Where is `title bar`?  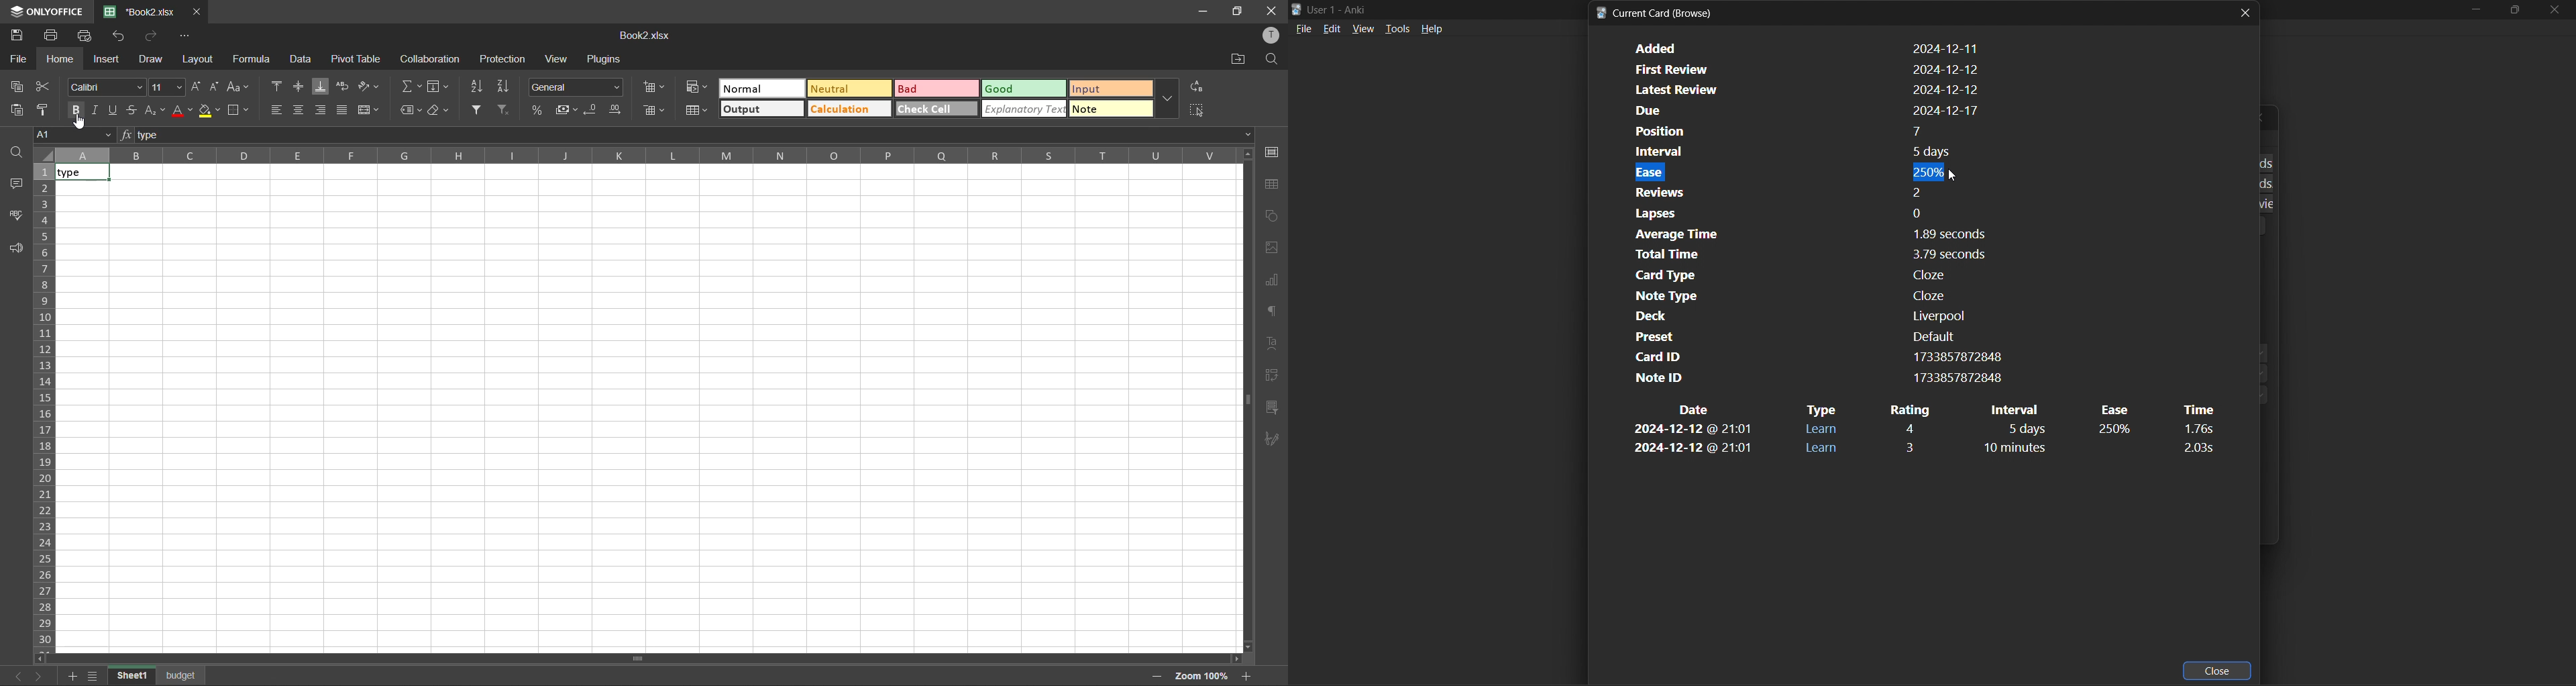 title bar is located at coordinates (1348, 9).